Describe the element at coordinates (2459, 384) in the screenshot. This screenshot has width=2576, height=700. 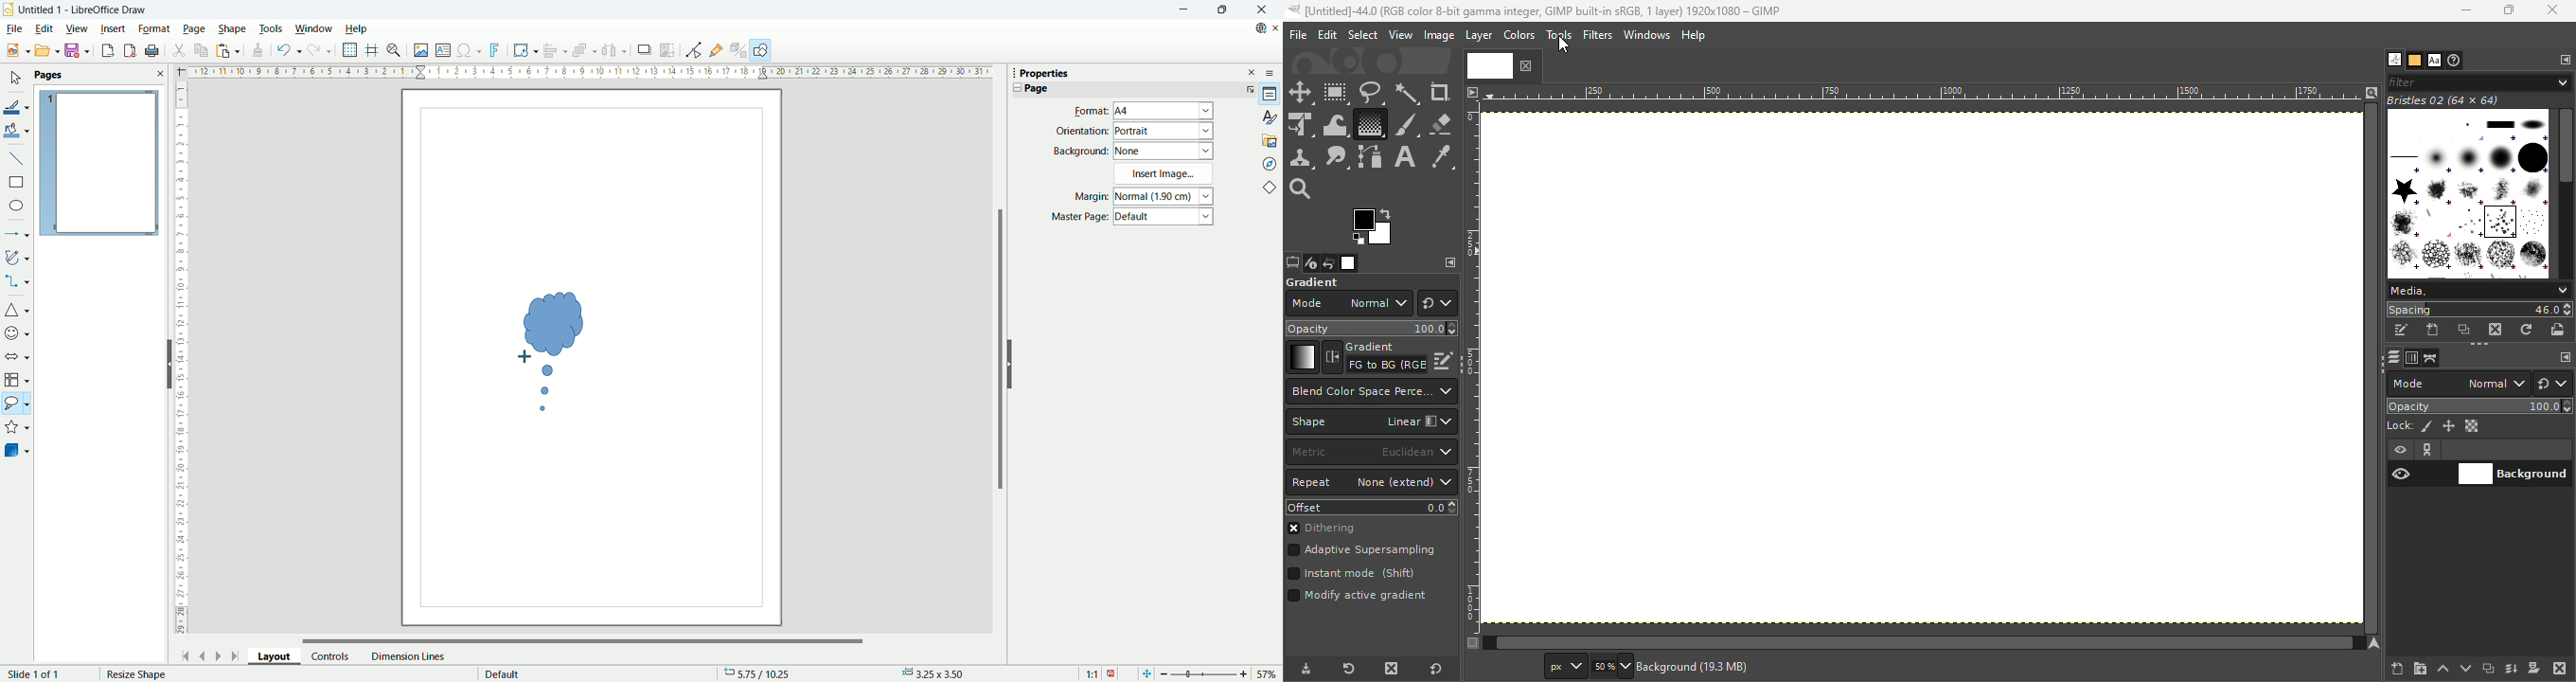
I see `Mode` at that location.